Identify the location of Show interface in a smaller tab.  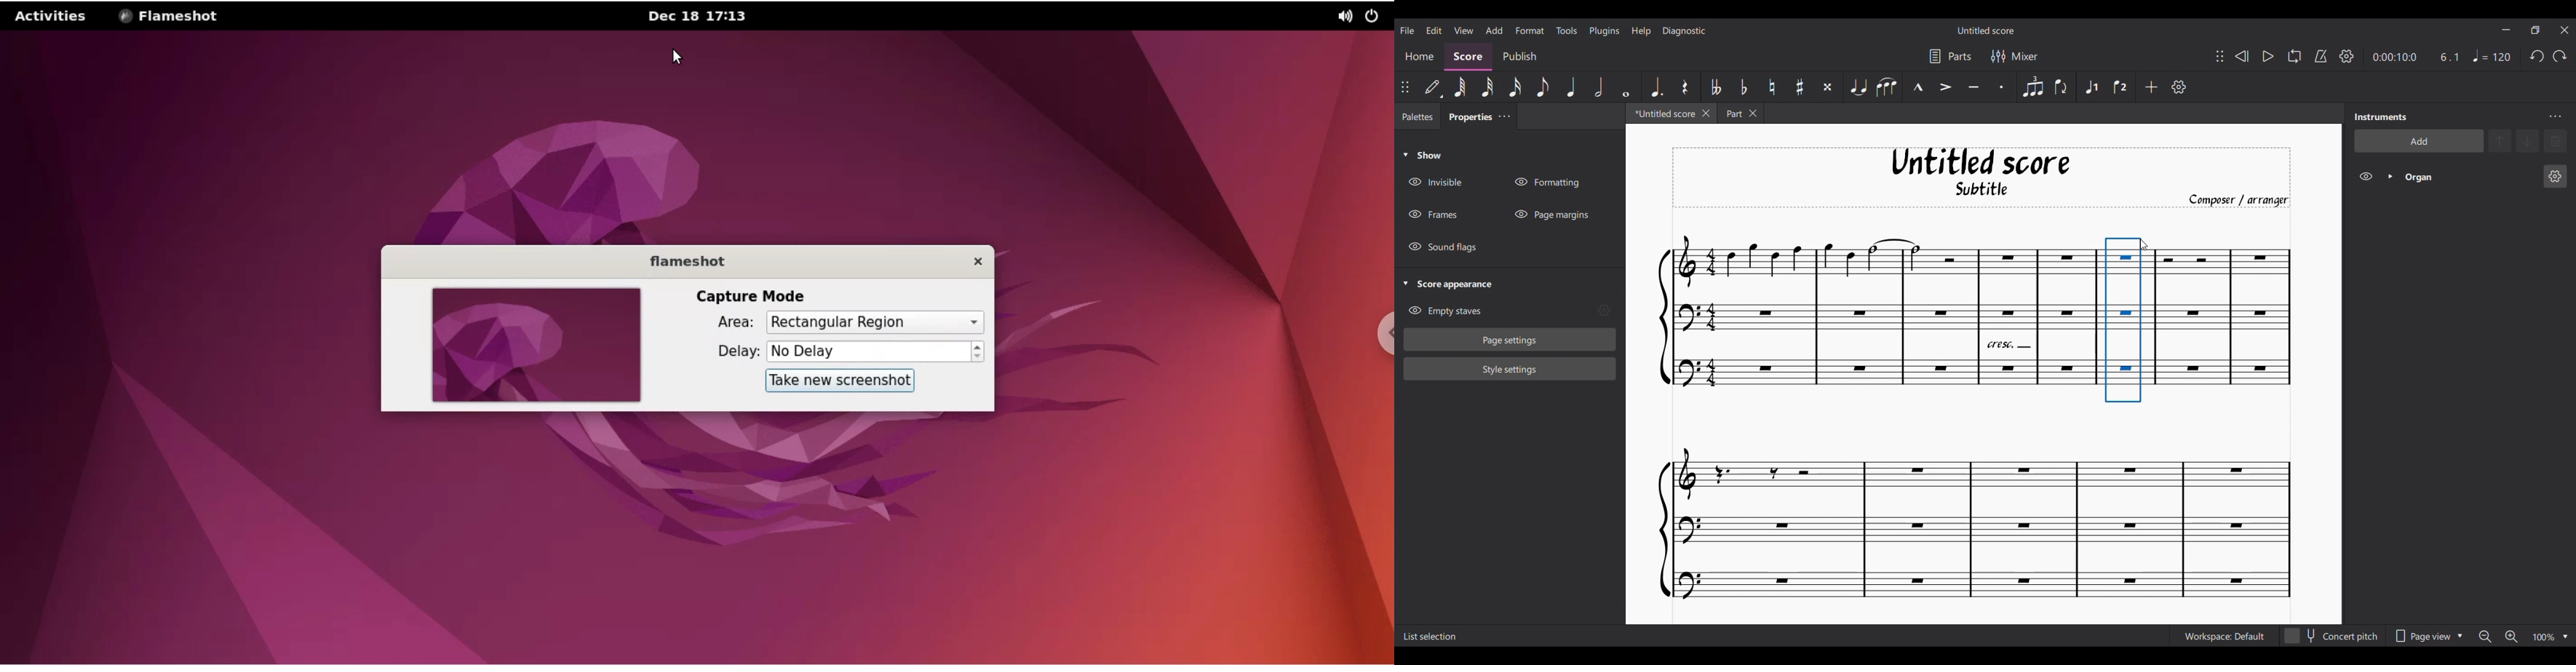
(2536, 30).